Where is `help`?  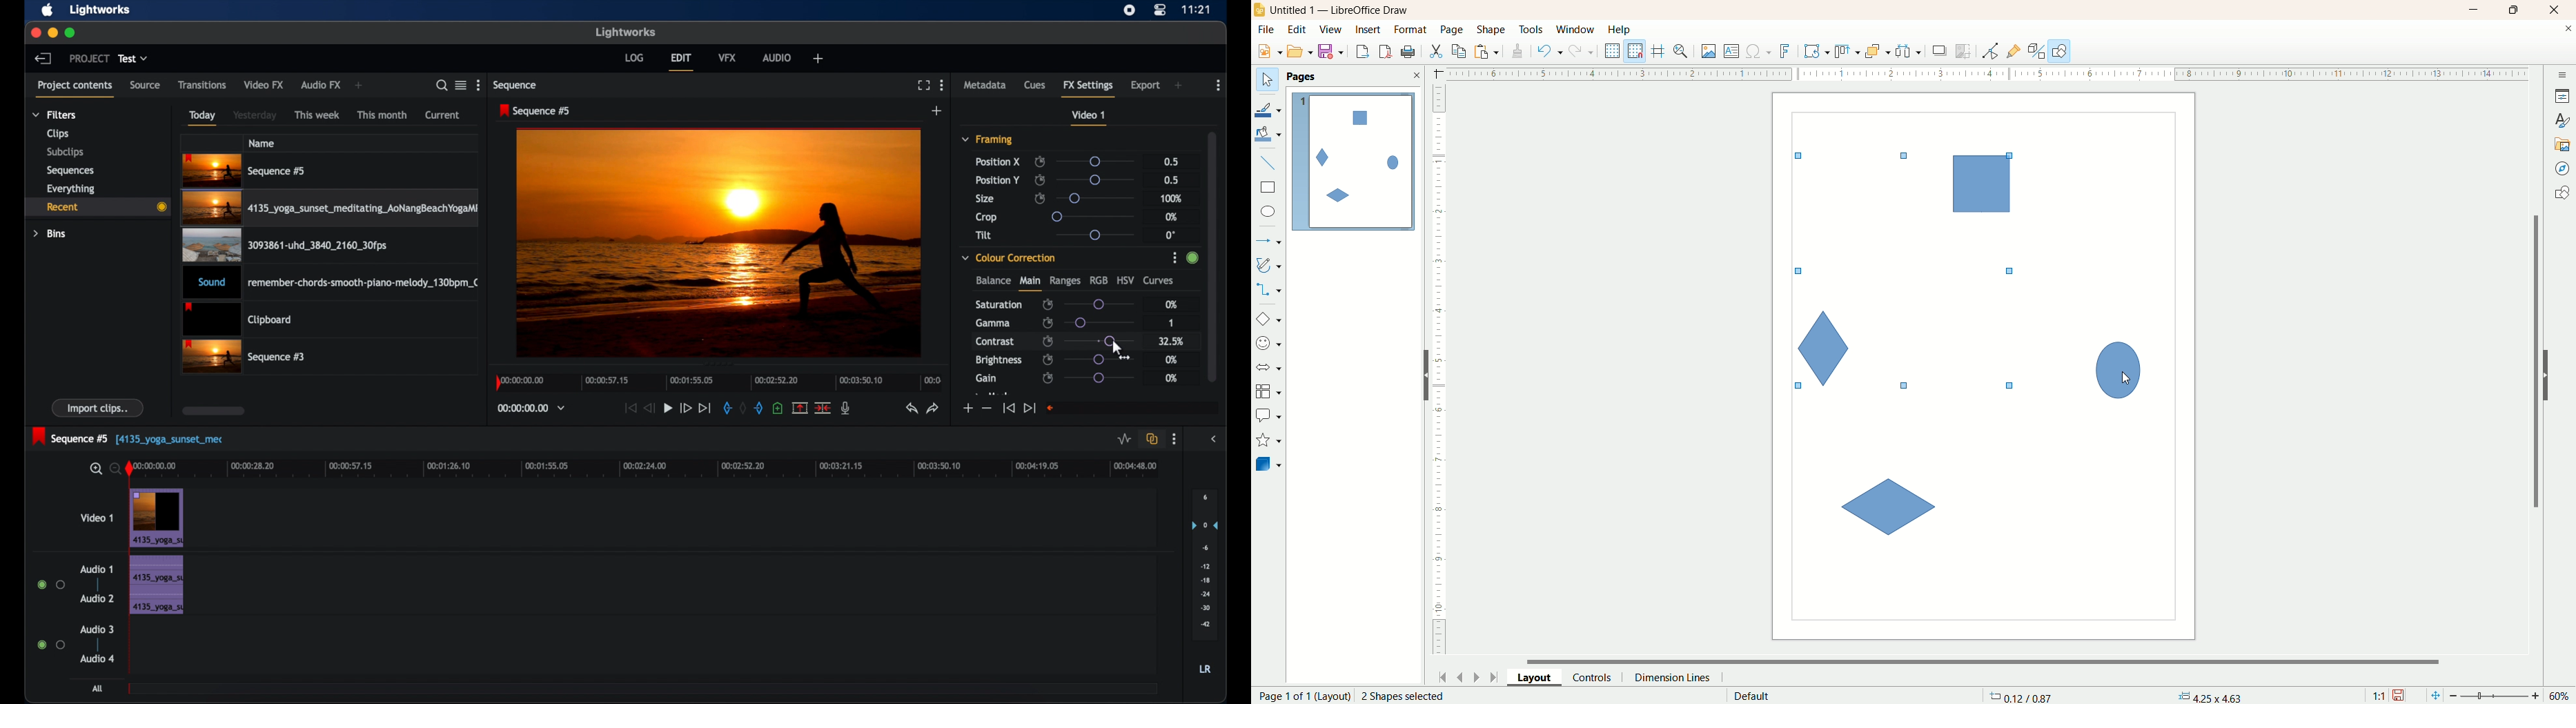 help is located at coordinates (1620, 30).